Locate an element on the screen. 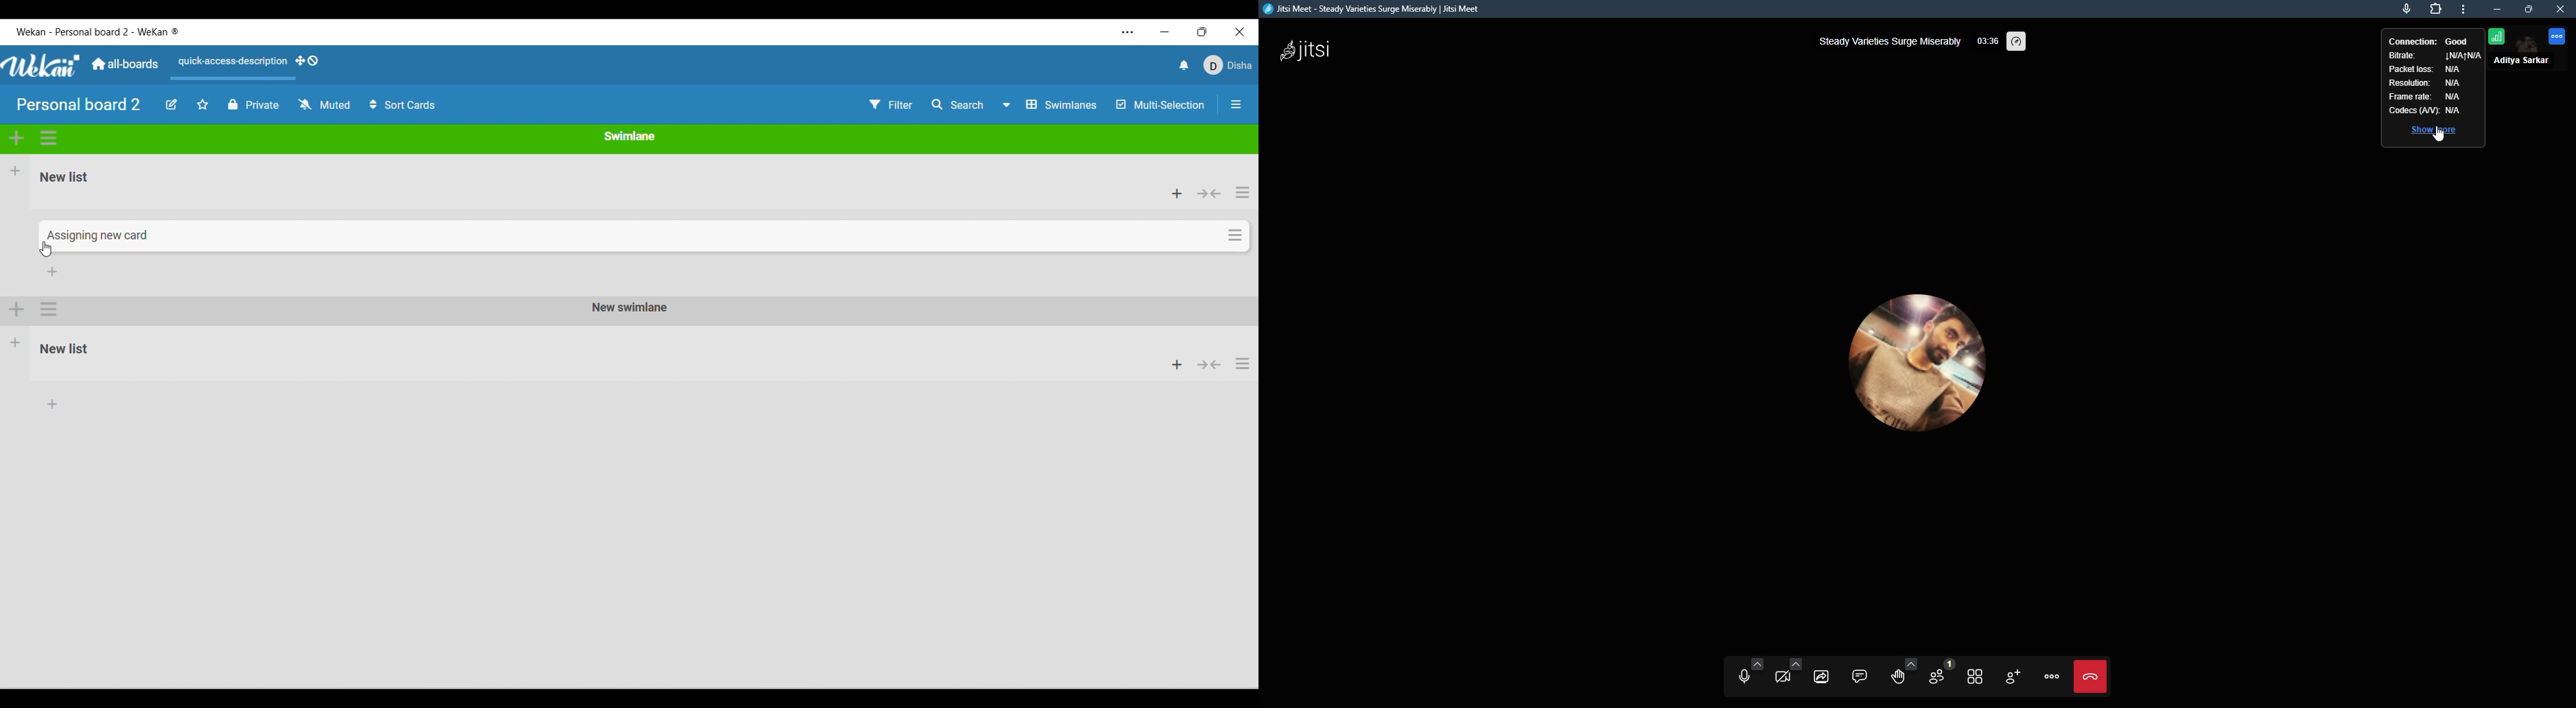 Image resolution: width=2576 pixels, height=728 pixels. Swimlane actions is located at coordinates (49, 138).